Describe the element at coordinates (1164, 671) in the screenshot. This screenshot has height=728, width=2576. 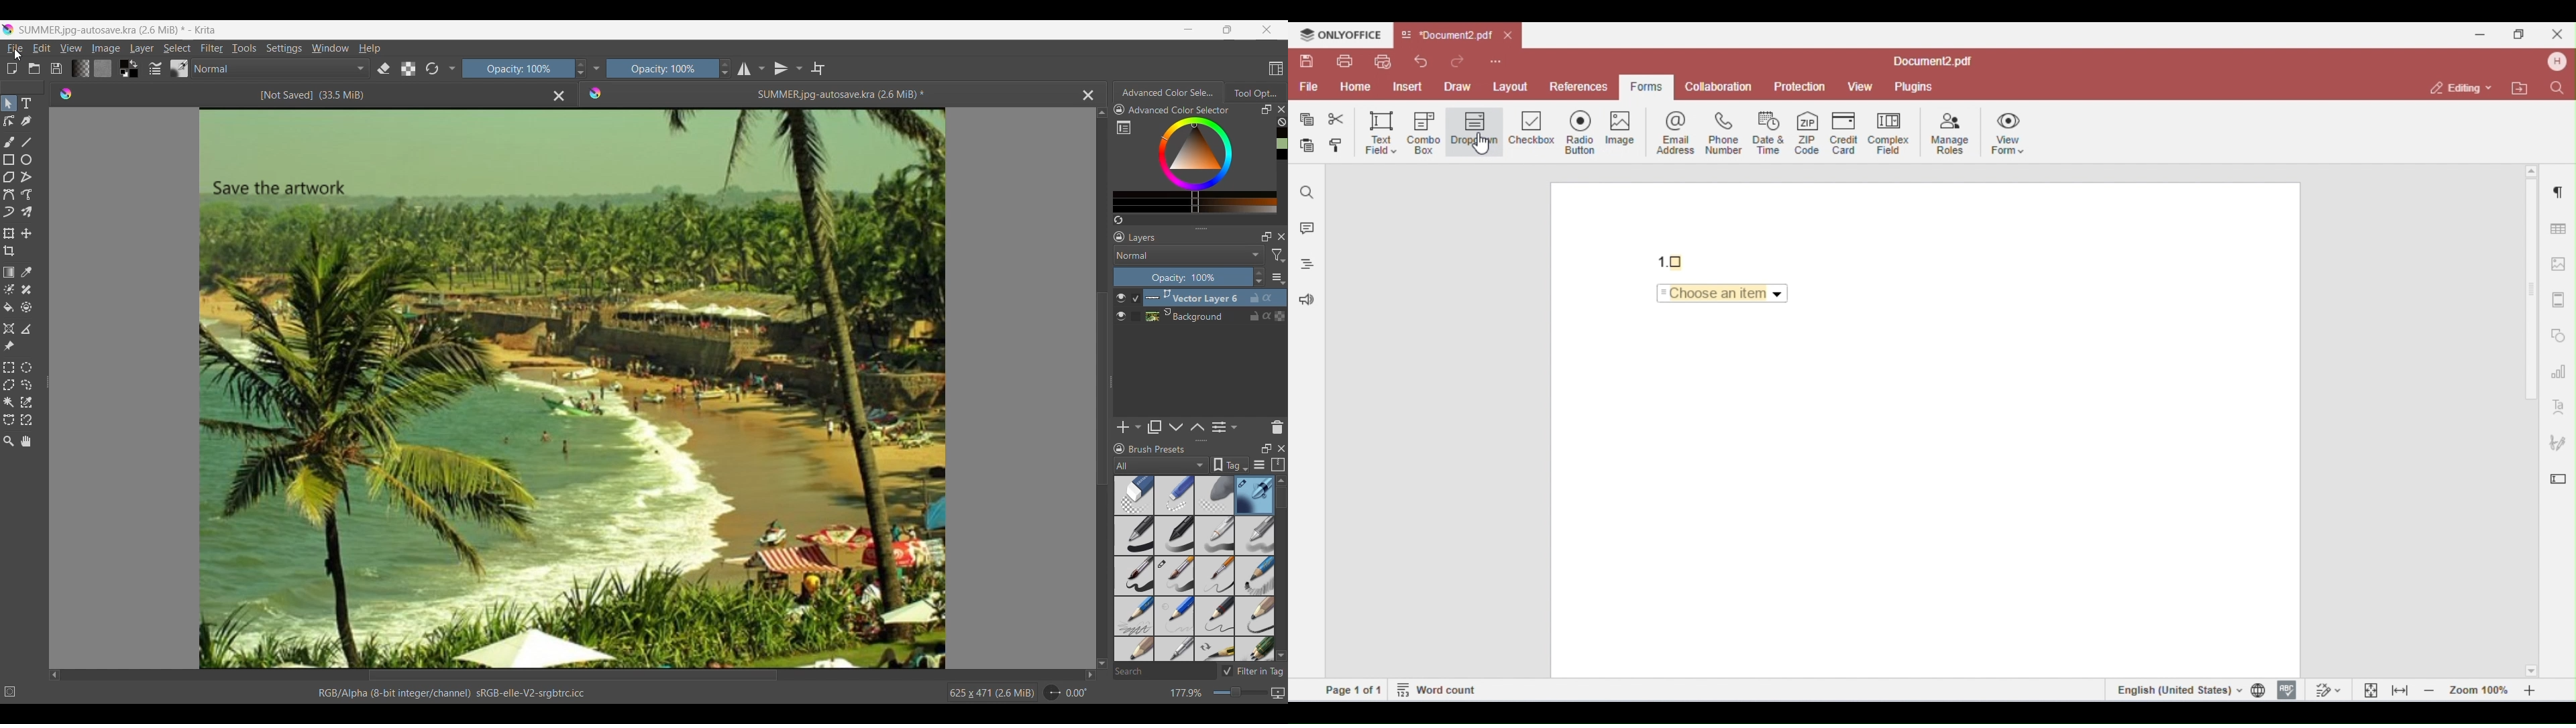
I see `Search box` at that location.